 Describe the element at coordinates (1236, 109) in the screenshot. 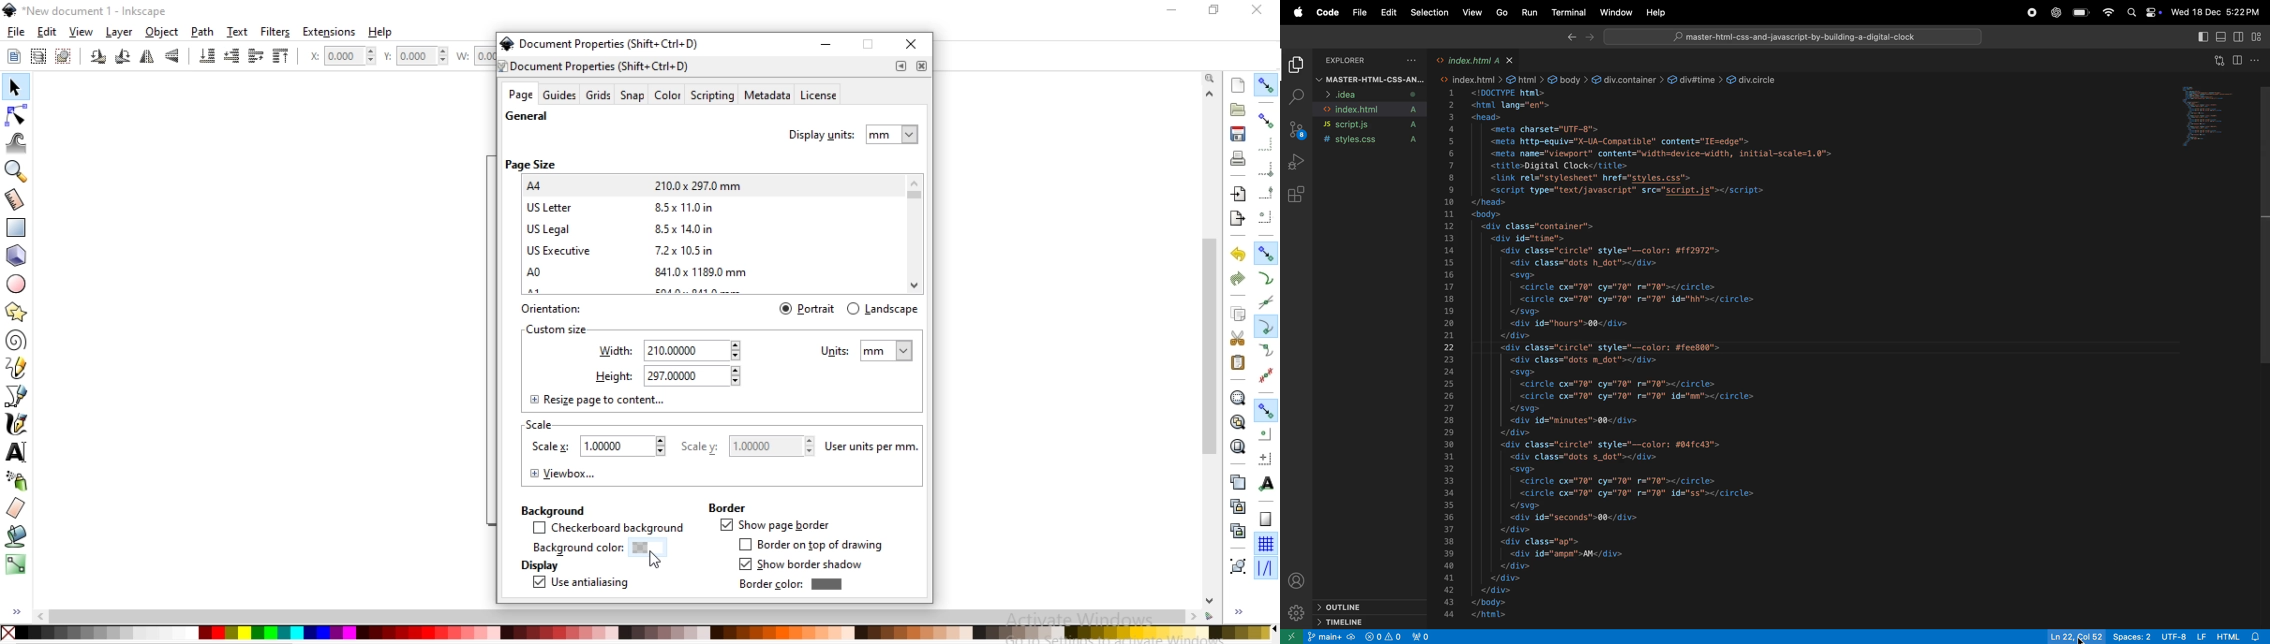

I see `open a document` at that location.